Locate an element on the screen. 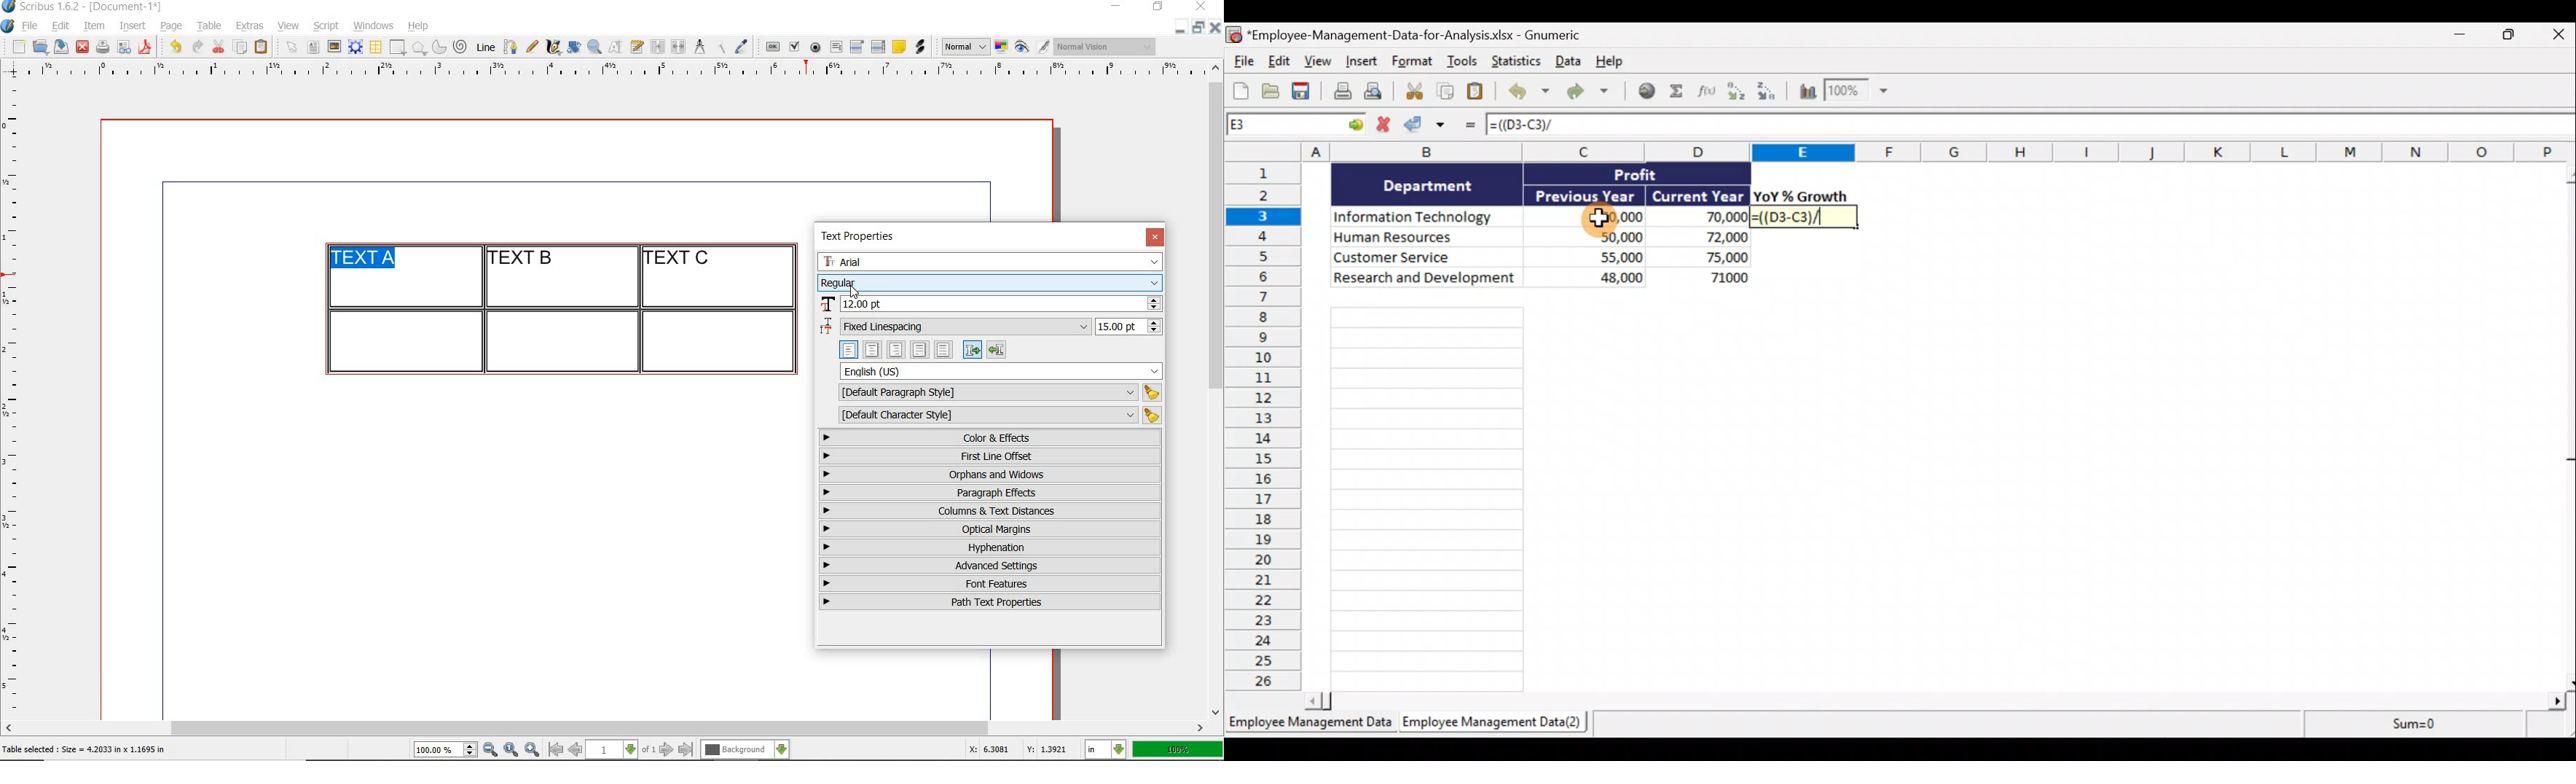 This screenshot has width=2576, height=784. File is located at coordinates (1241, 59).